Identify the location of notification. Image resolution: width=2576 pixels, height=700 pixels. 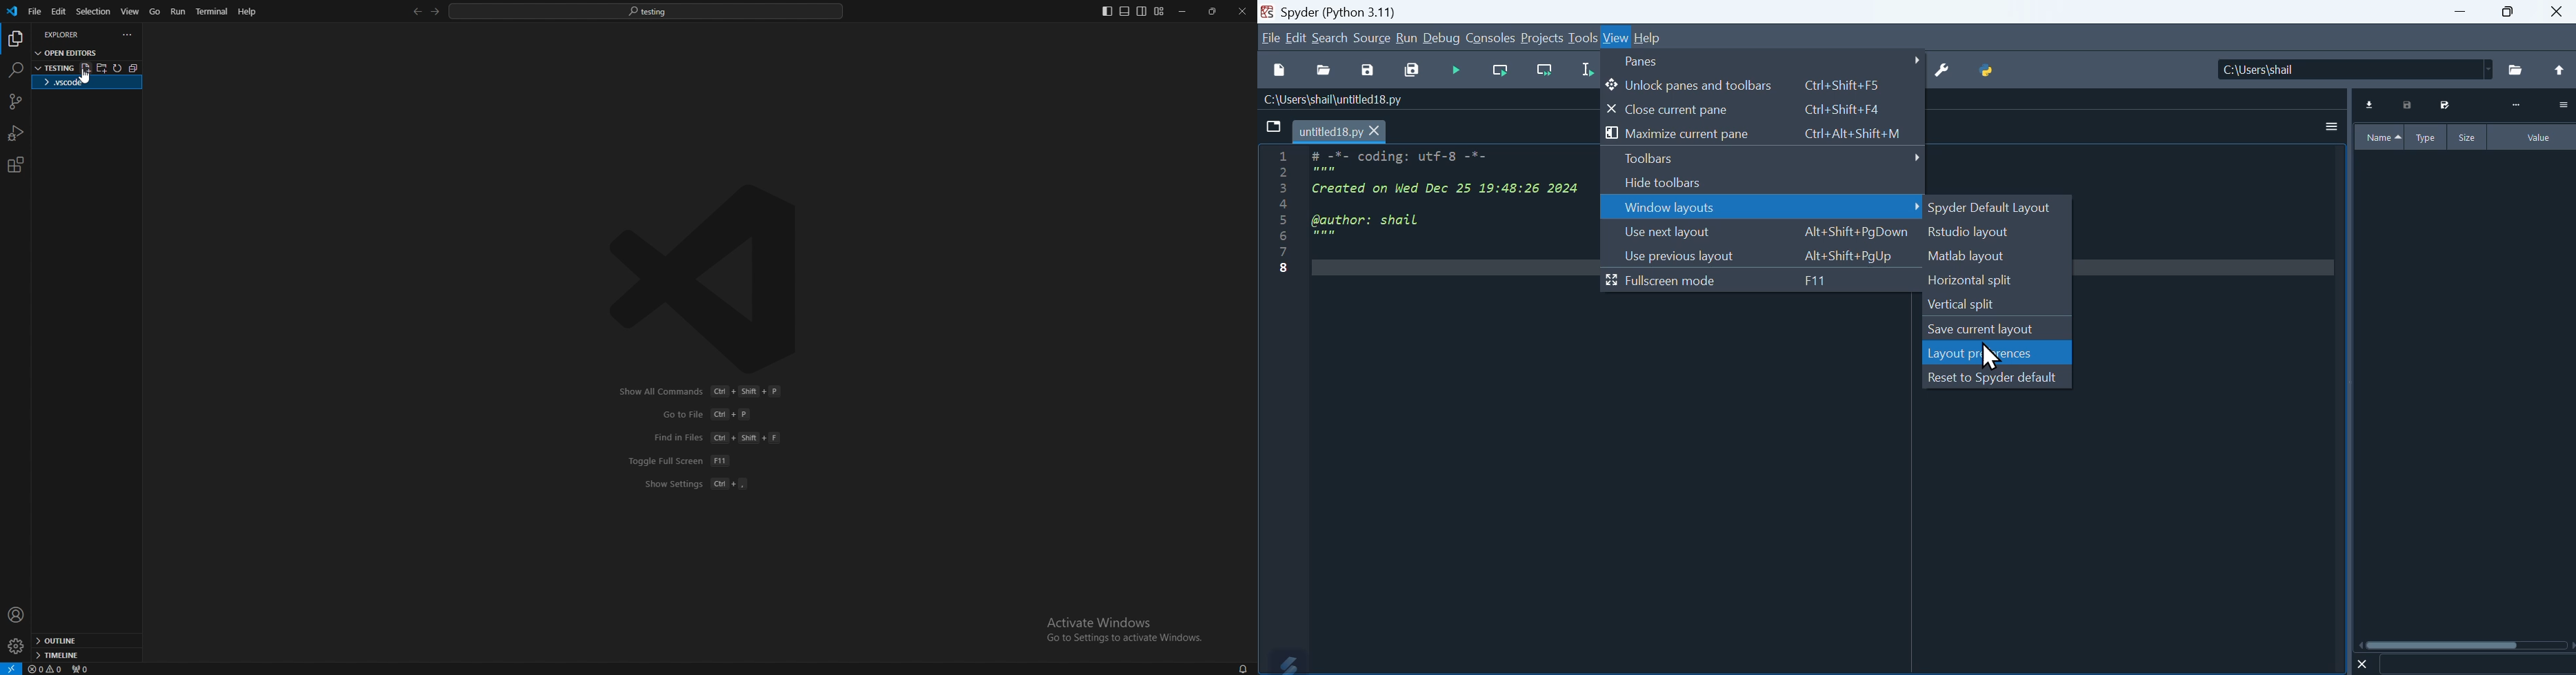
(1242, 668).